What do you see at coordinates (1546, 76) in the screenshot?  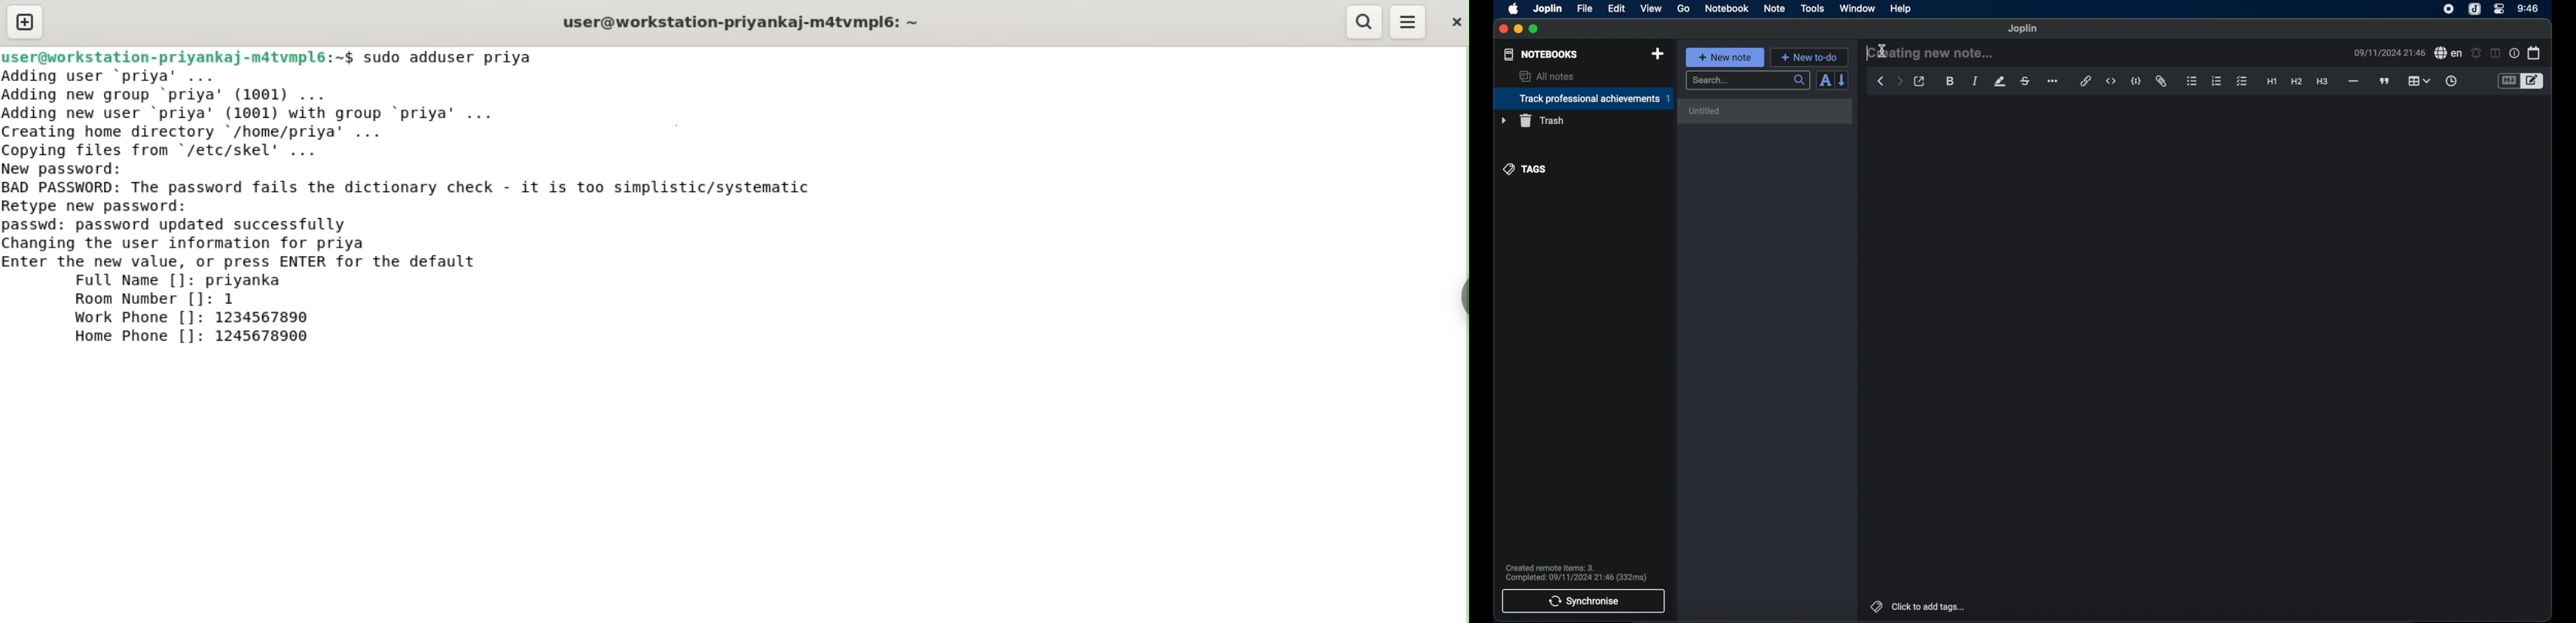 I see `all  notes` at bounding box center [1546, 76].